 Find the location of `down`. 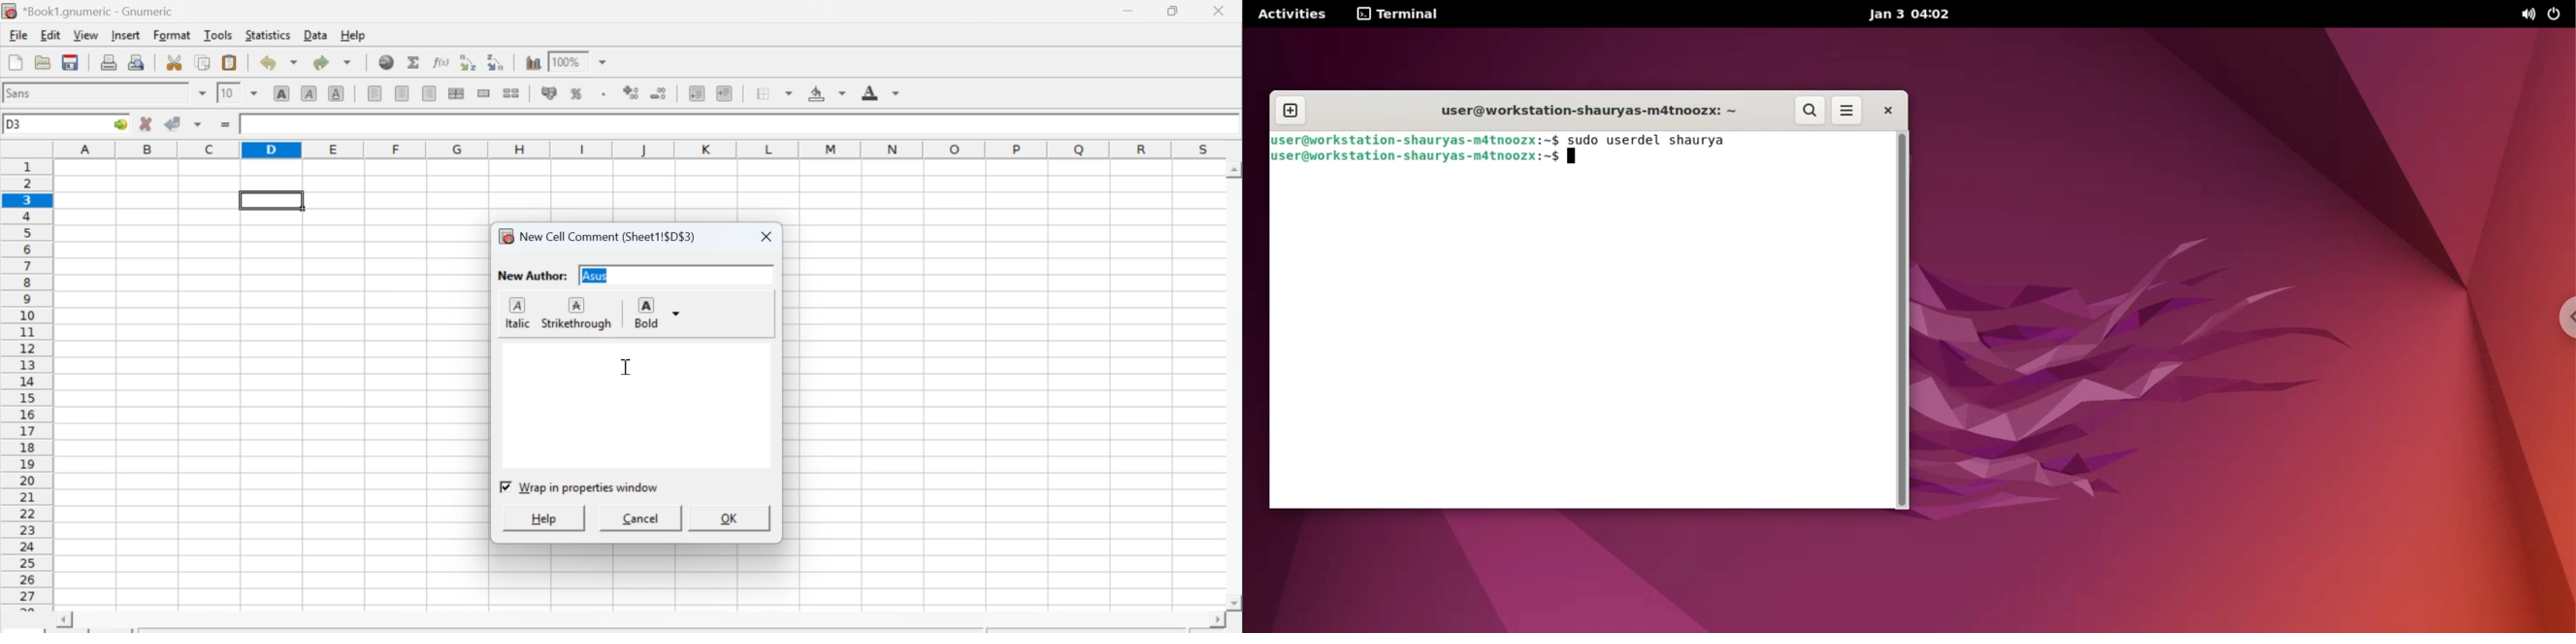

down is located at coordinates (201, 93).